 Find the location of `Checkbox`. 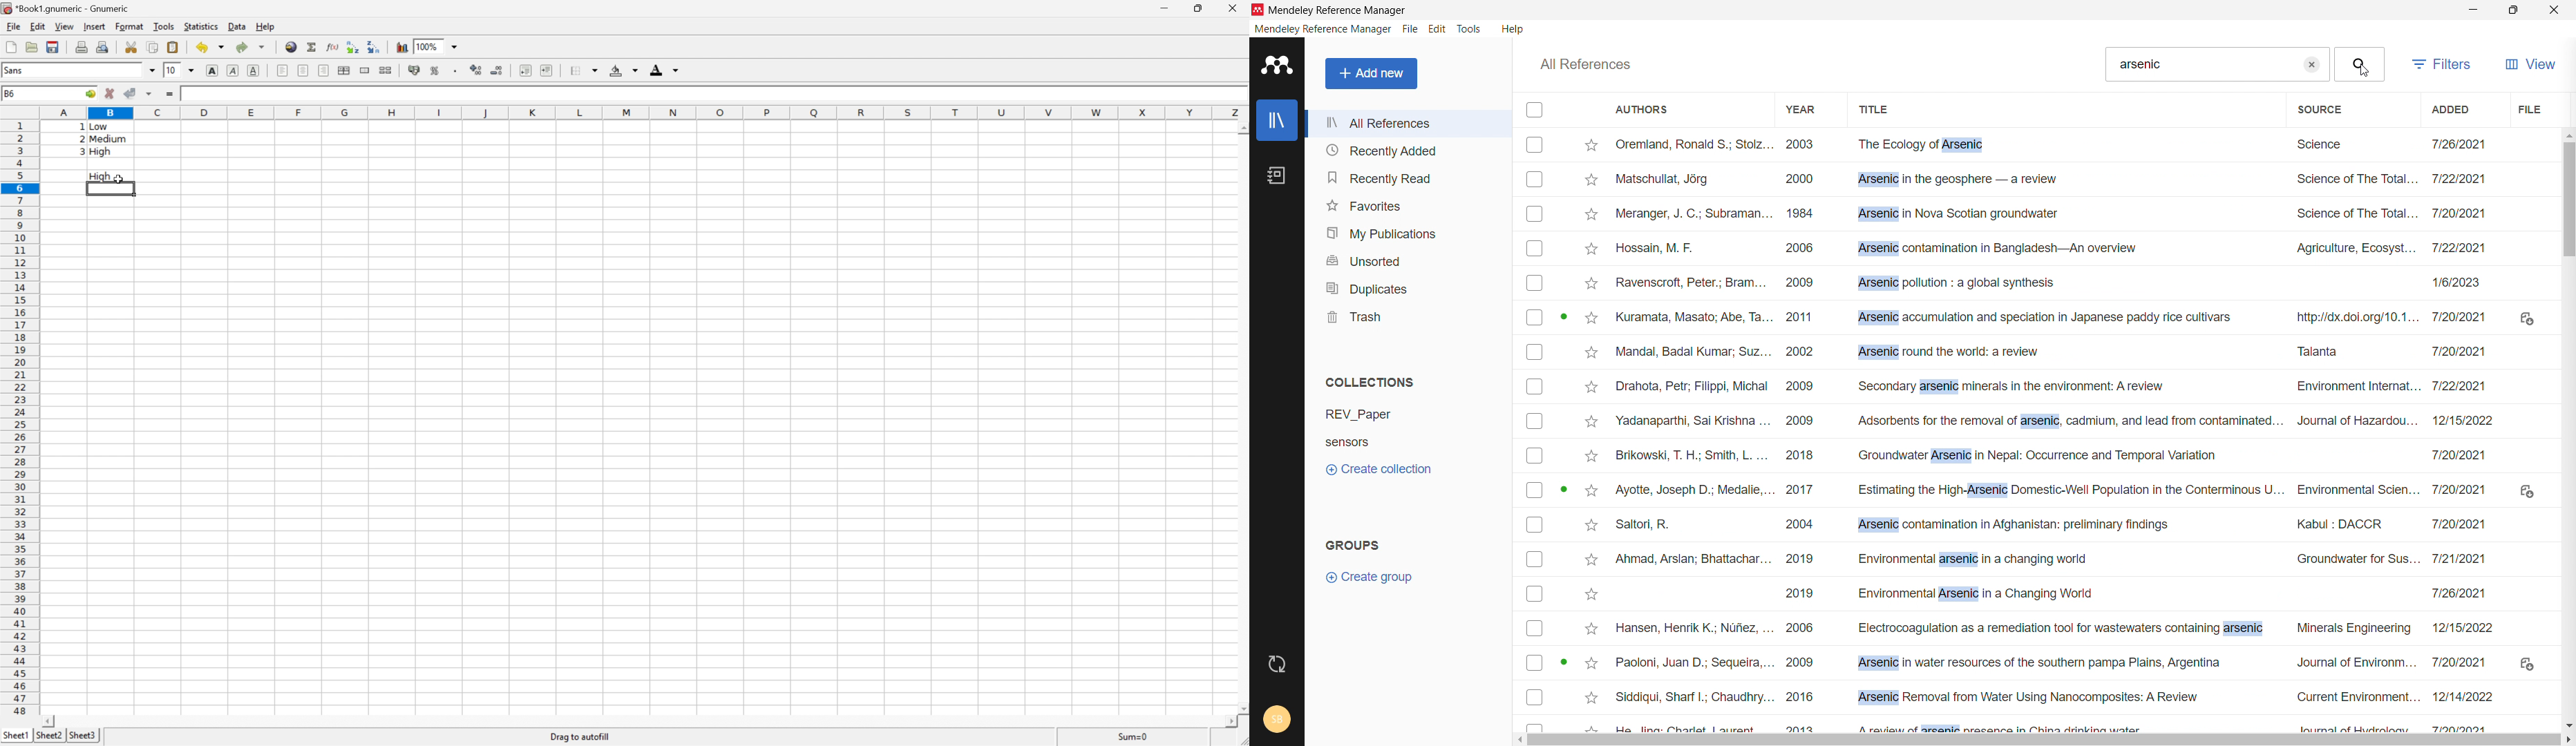

Checkbox is located at coordinates (1535, 629).